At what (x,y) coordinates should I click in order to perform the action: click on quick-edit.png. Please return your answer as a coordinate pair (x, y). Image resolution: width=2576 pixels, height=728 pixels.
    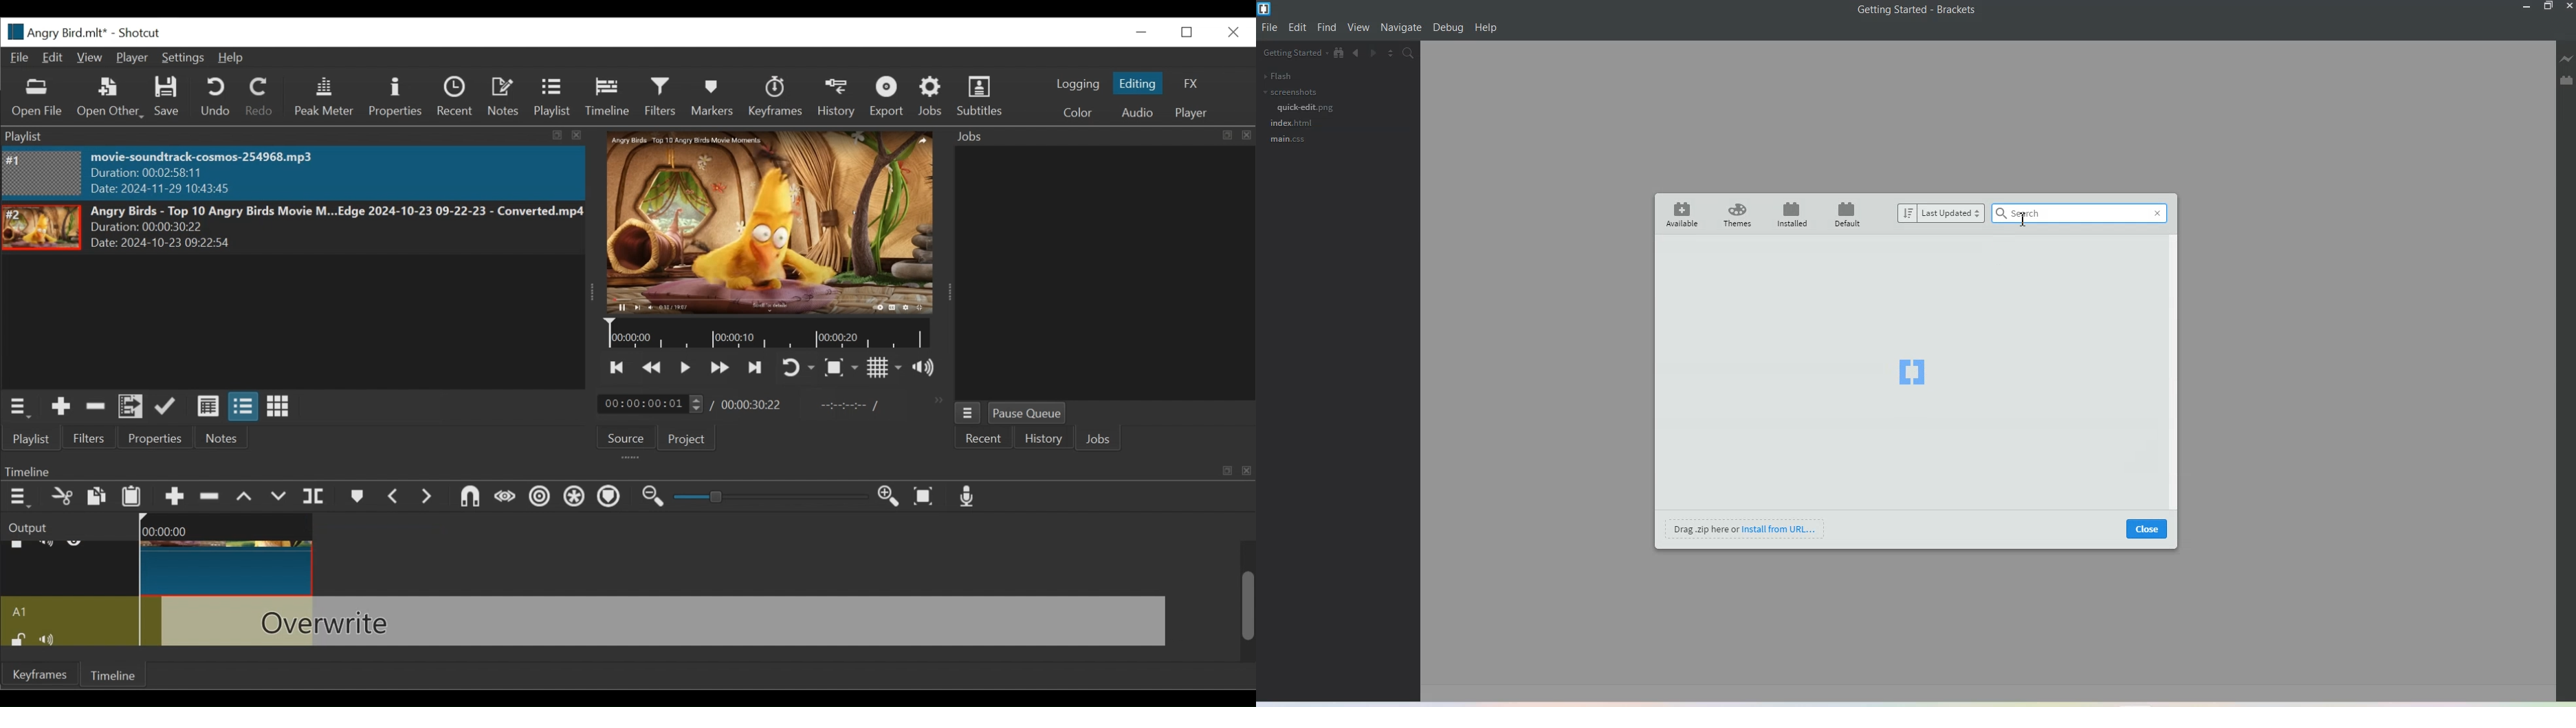
    Looking at the image, I should click on (1306, 107).